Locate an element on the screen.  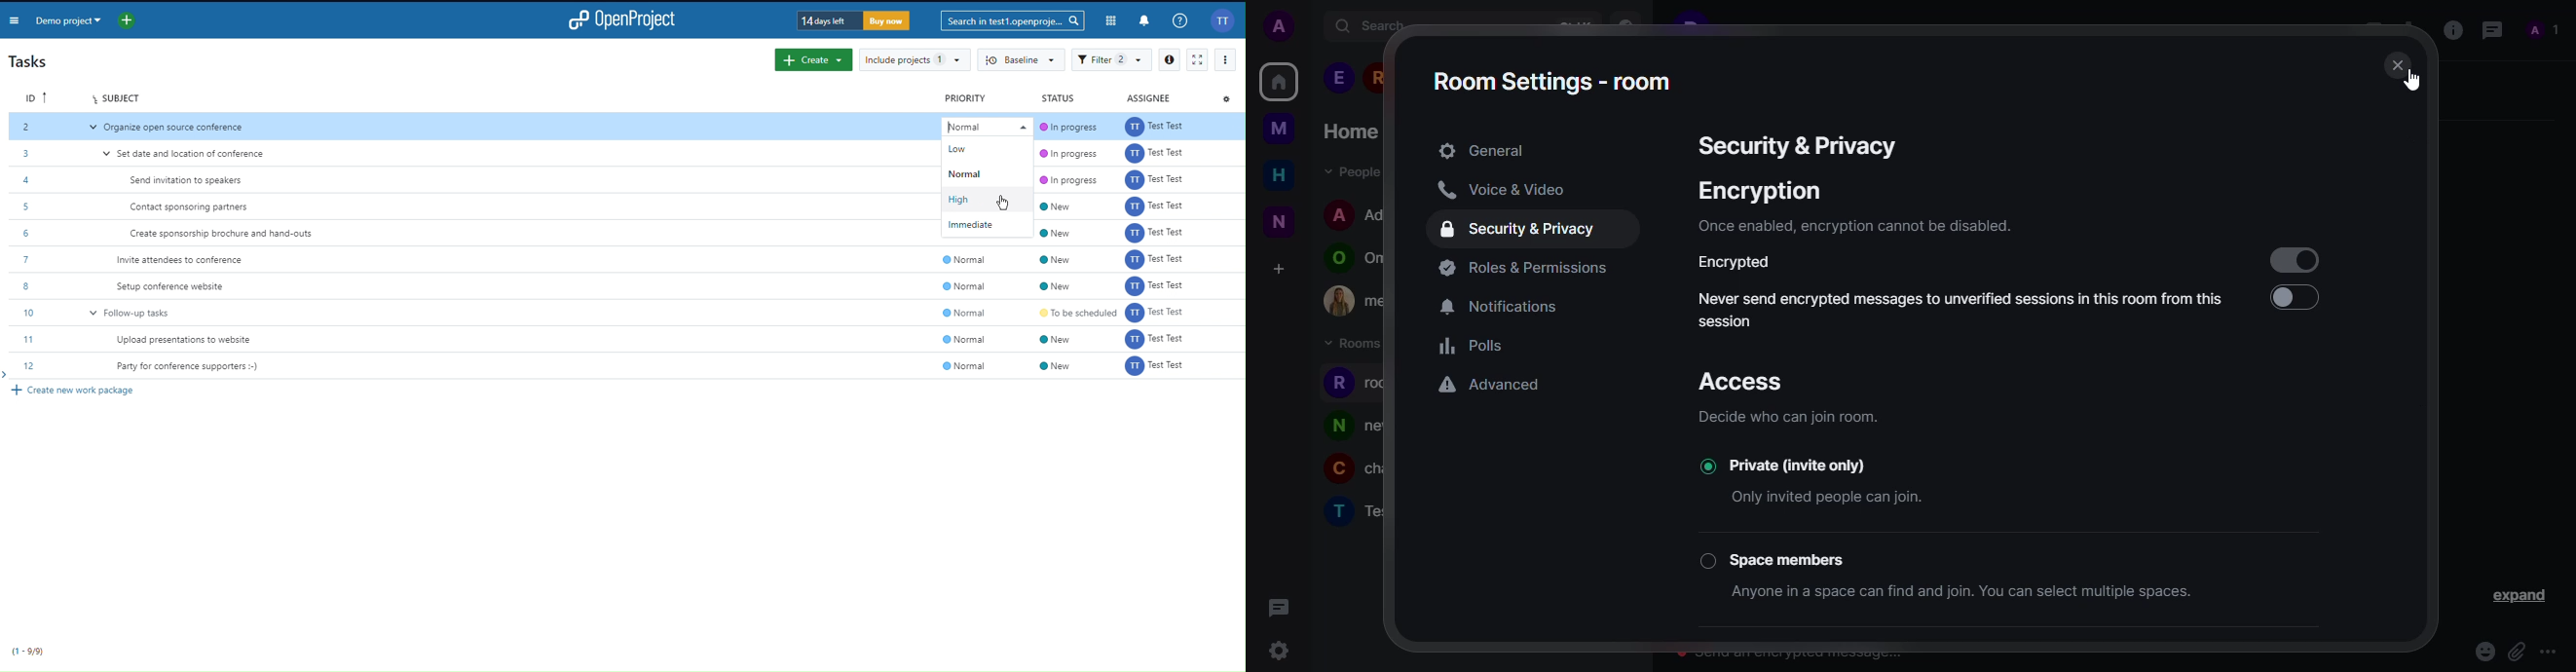
threads is located at coordinates (2490, 29).